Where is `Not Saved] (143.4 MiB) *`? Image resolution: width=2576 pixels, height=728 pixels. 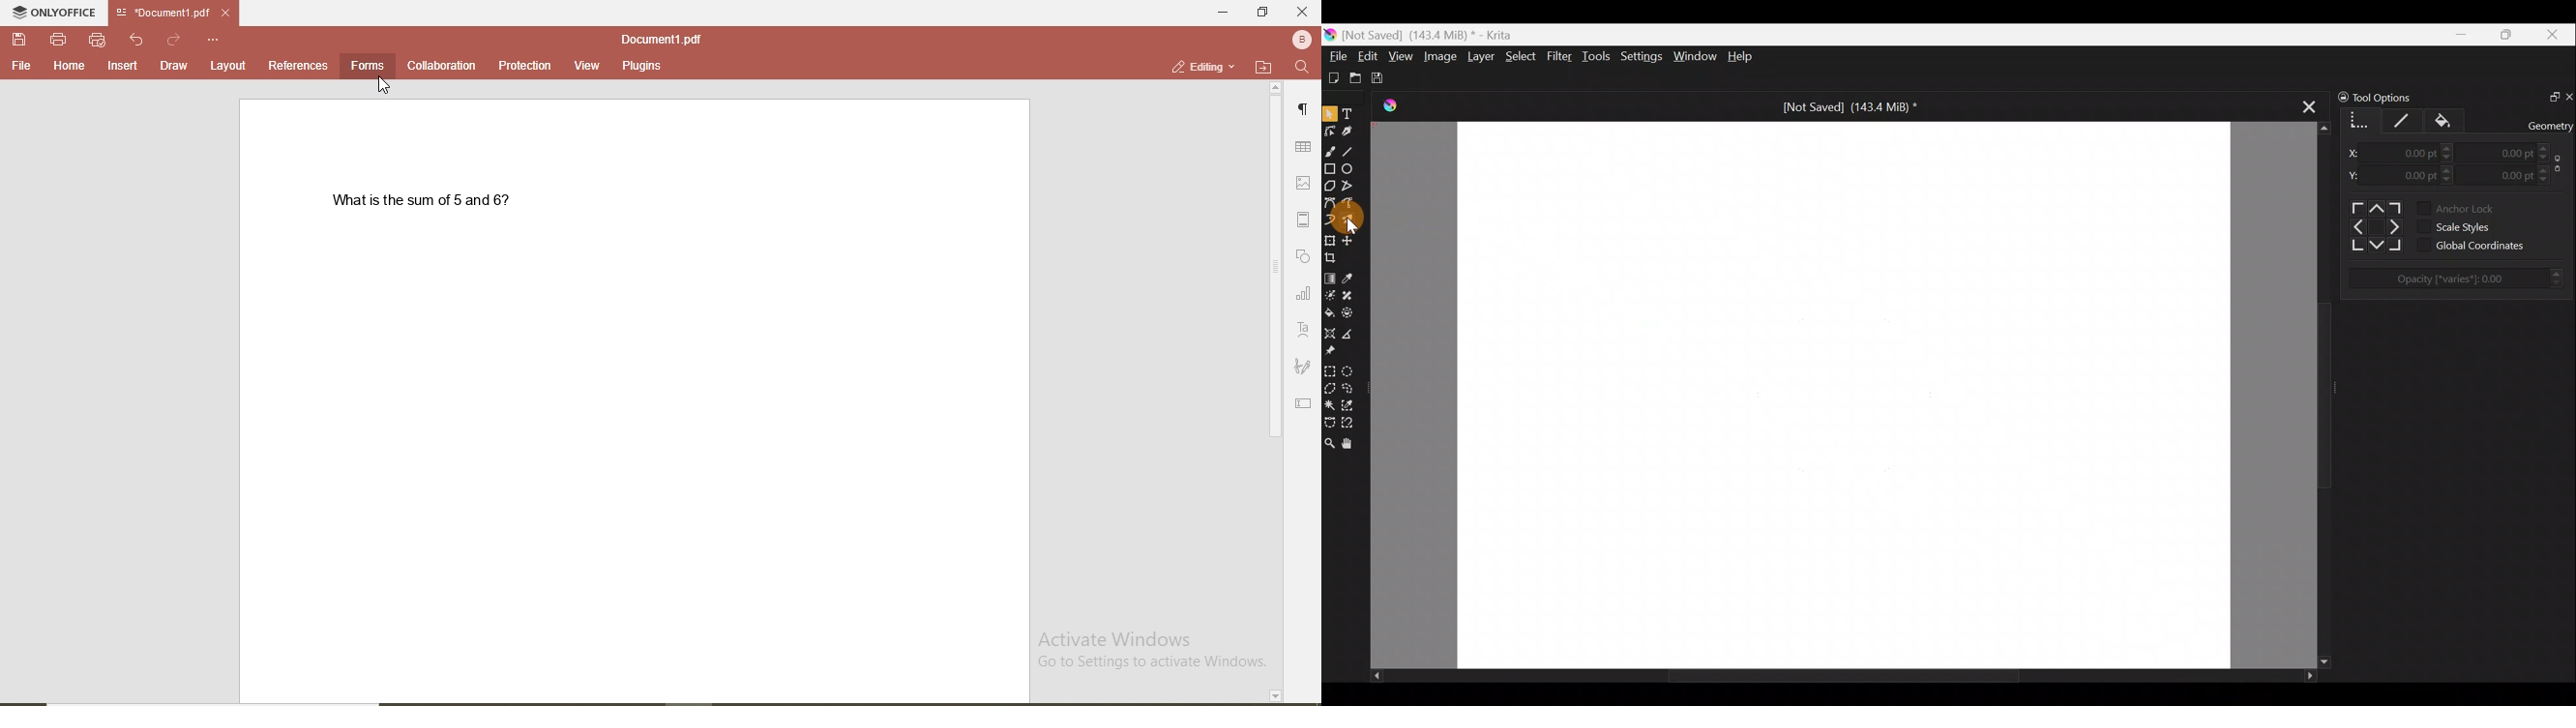
Not Saved] (143.4 MiB) * is located at coordinates (1839, 107).